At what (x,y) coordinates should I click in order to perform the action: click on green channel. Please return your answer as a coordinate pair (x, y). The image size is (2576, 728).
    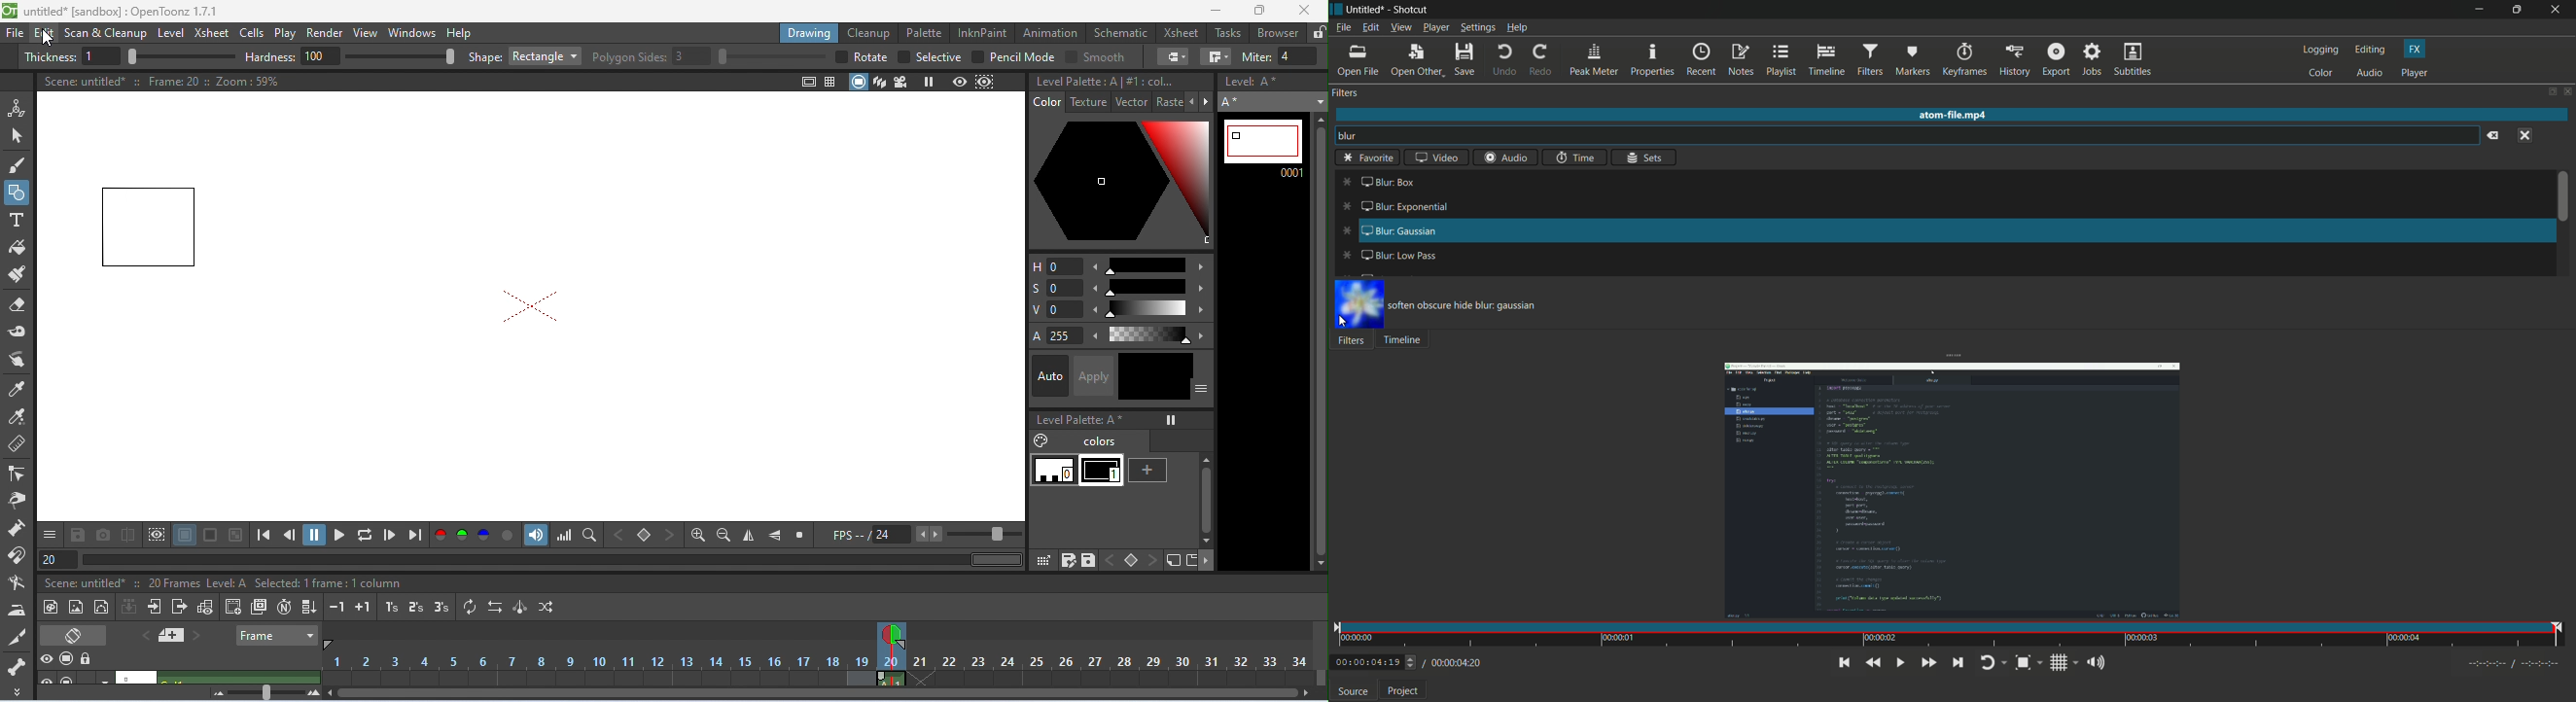
    Looking at the image, I should click on (460, 536).